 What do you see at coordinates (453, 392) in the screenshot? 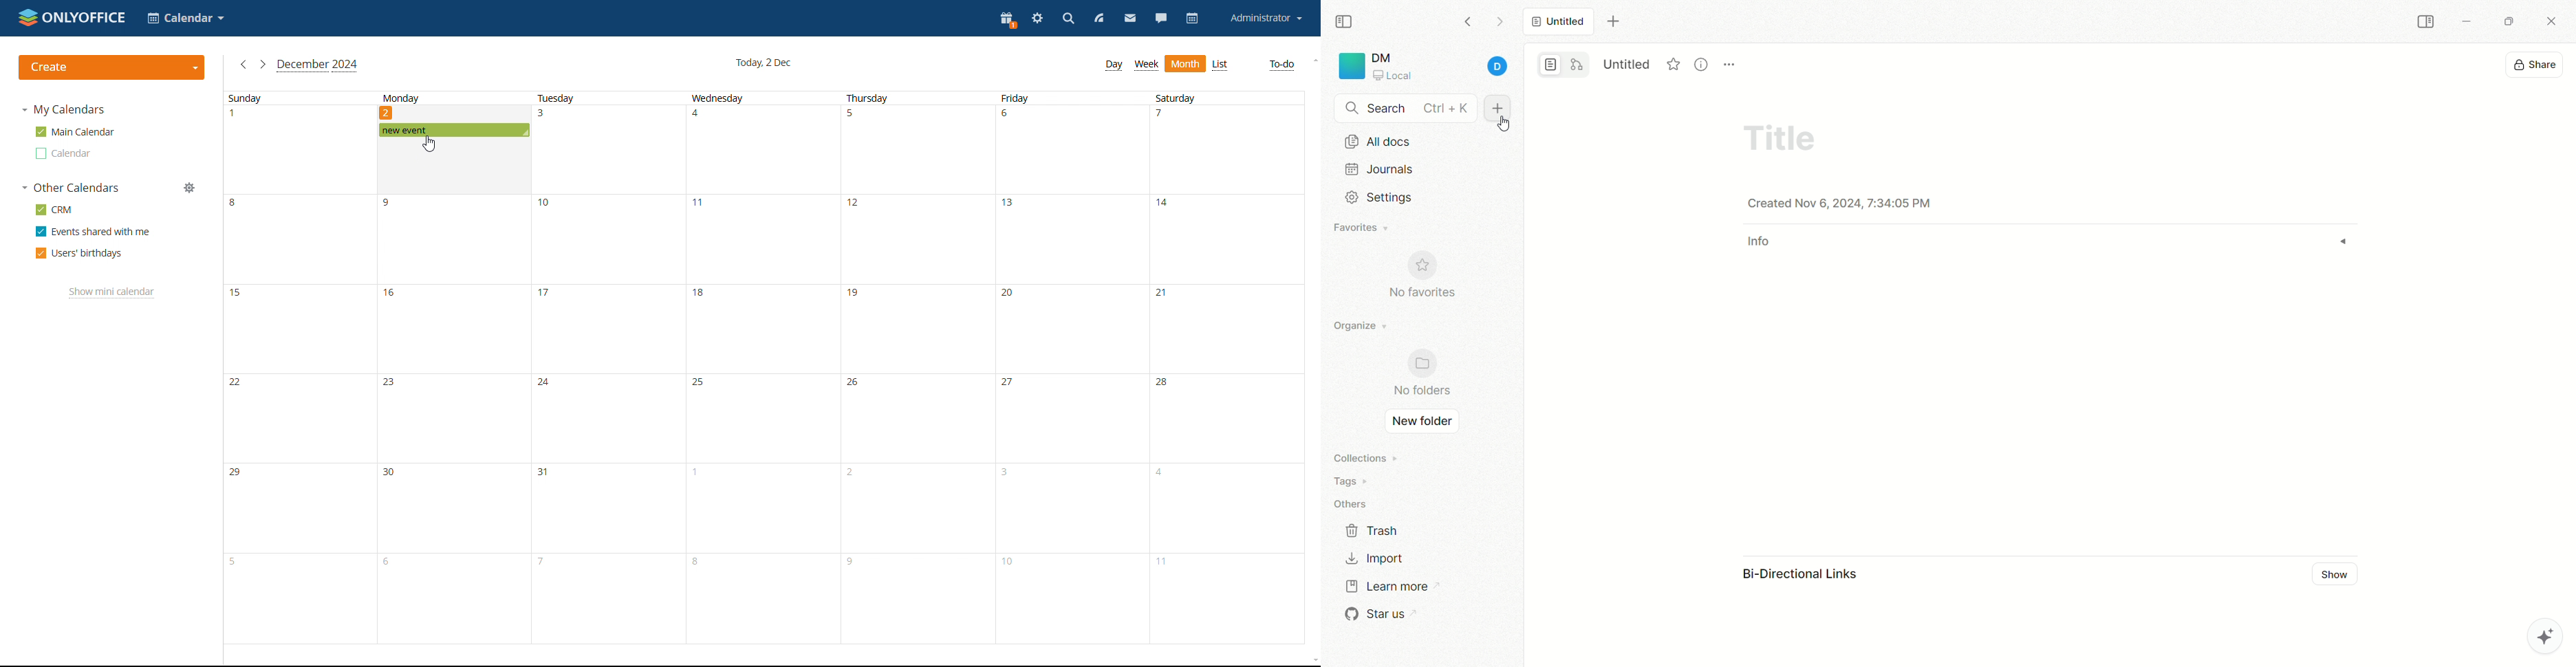
I see `monday` at bounding box center [453, 392].